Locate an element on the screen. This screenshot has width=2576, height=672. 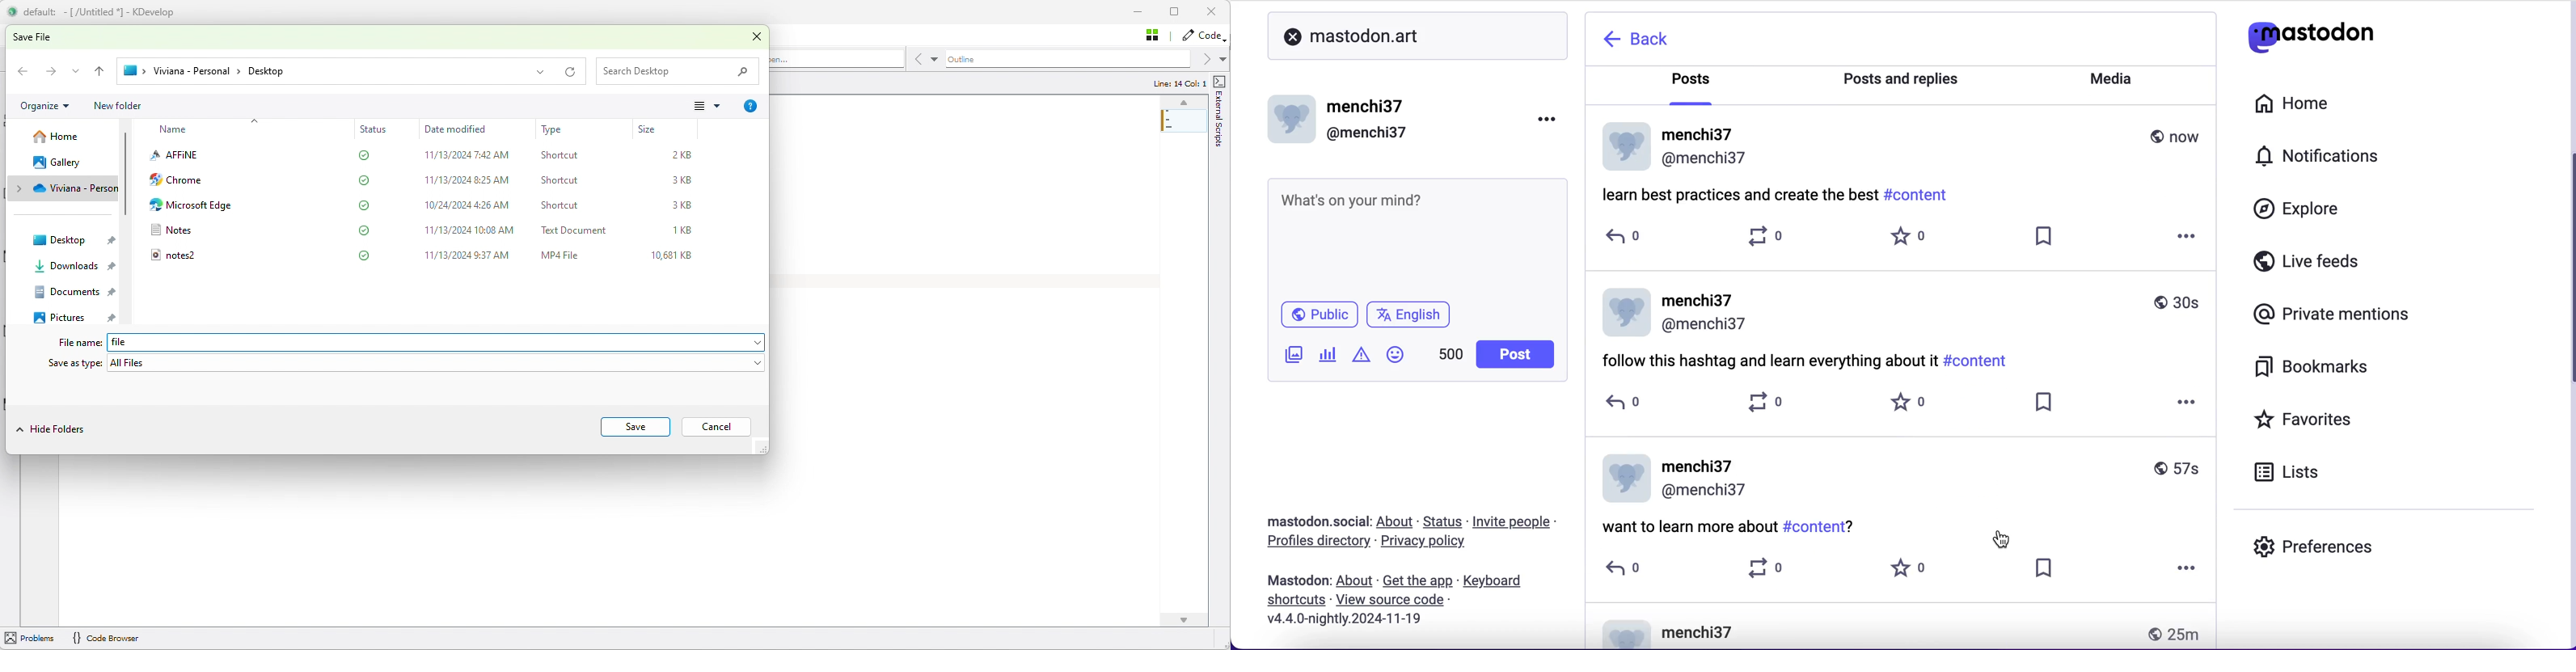
display picture is located at coordinates (1624, 478).